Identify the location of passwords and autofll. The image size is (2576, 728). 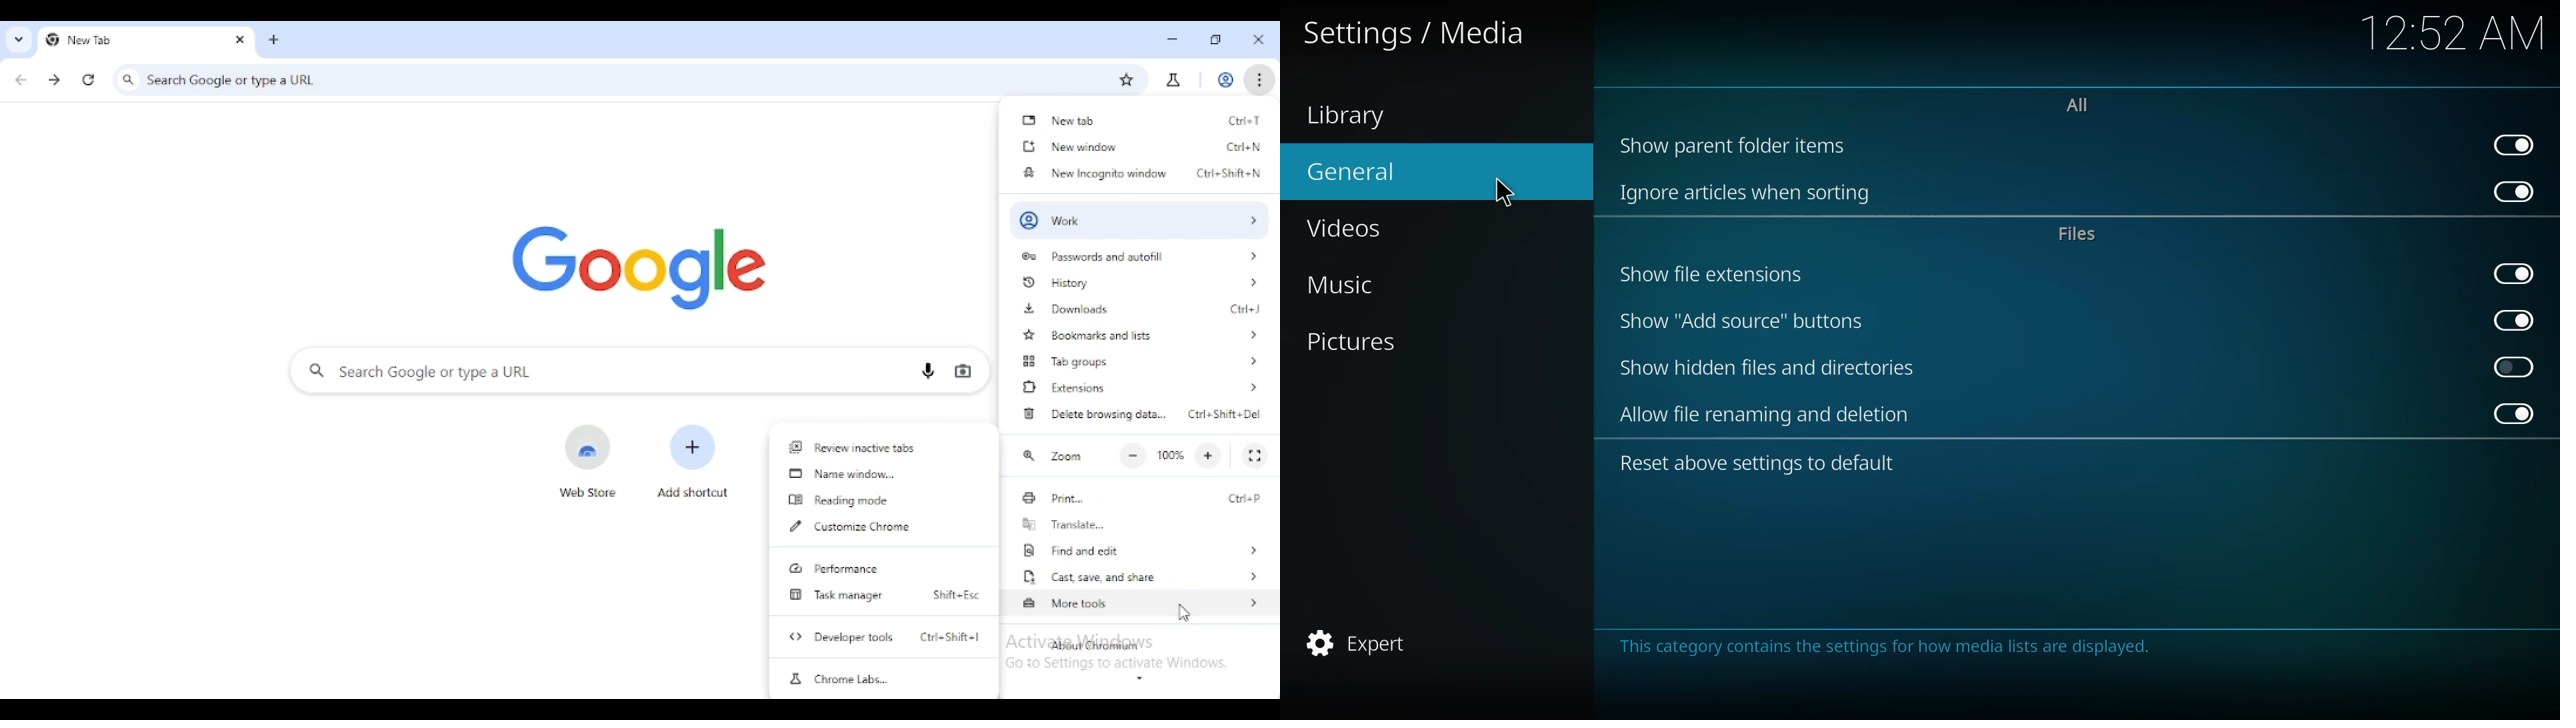
(1141, 256).